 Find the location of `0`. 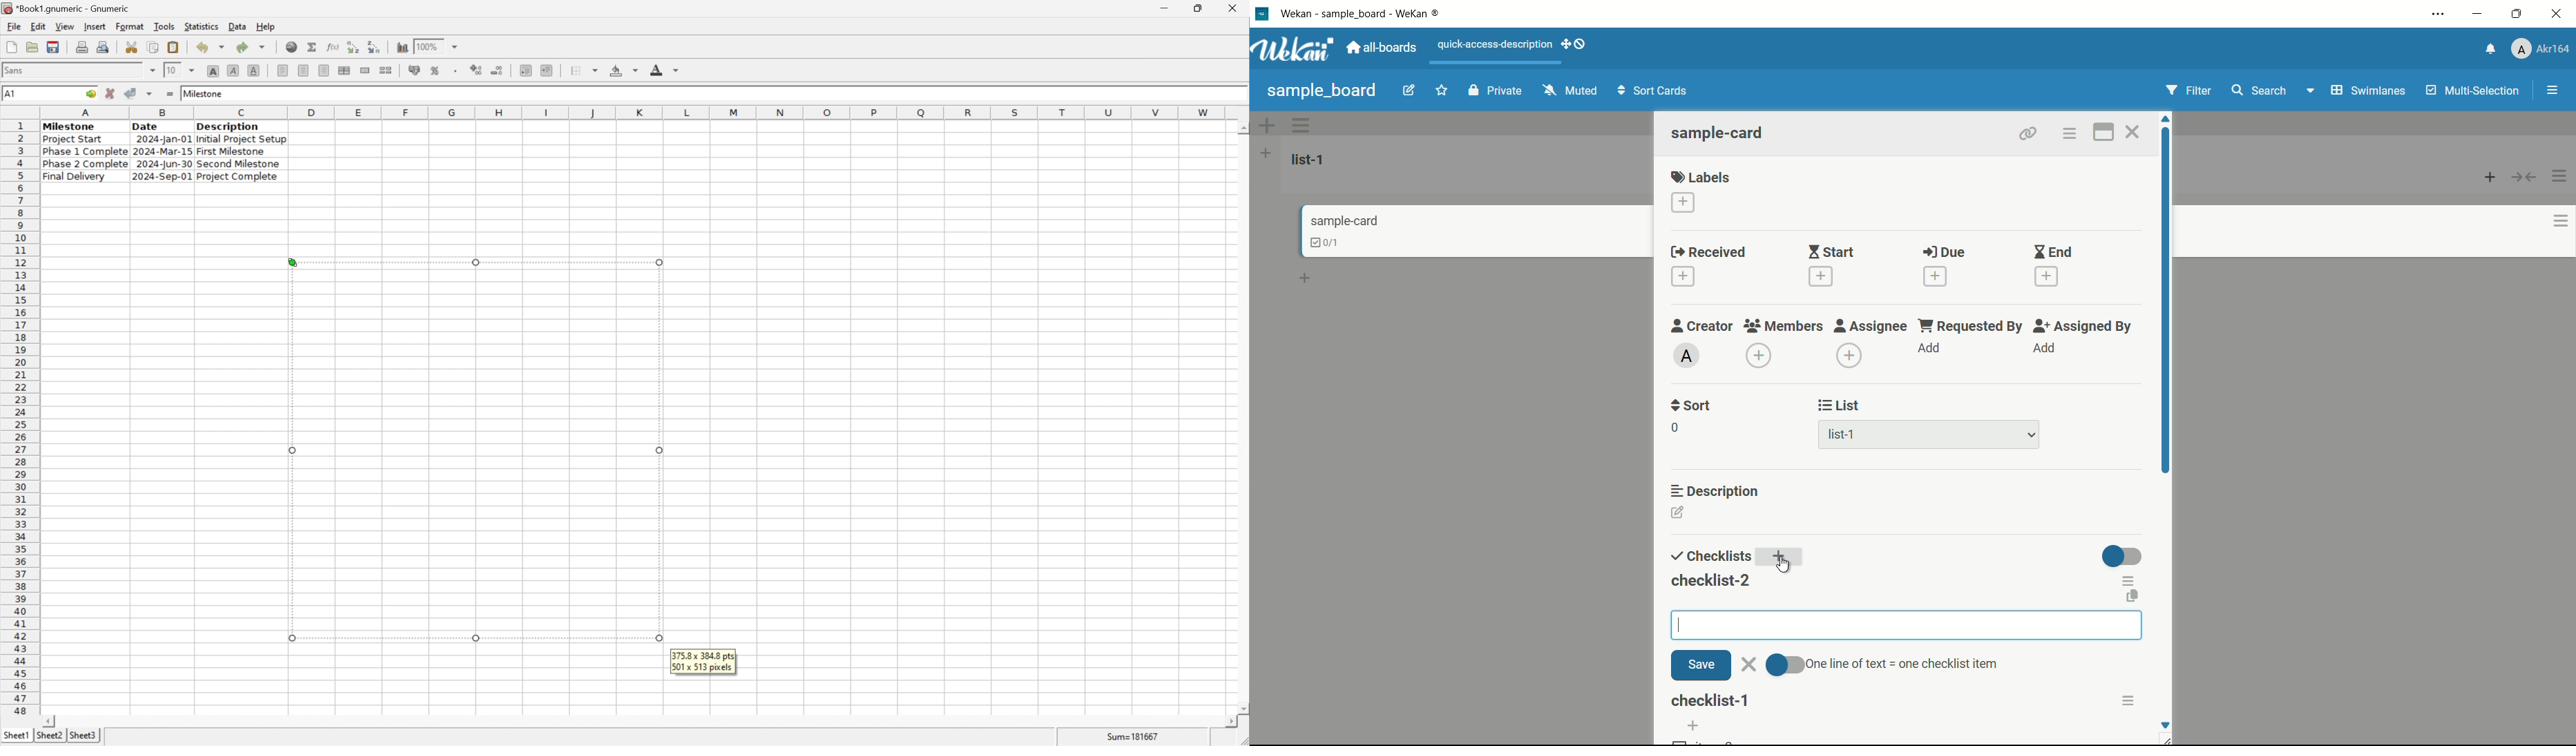

0 is located at coordinates (1675, 428).